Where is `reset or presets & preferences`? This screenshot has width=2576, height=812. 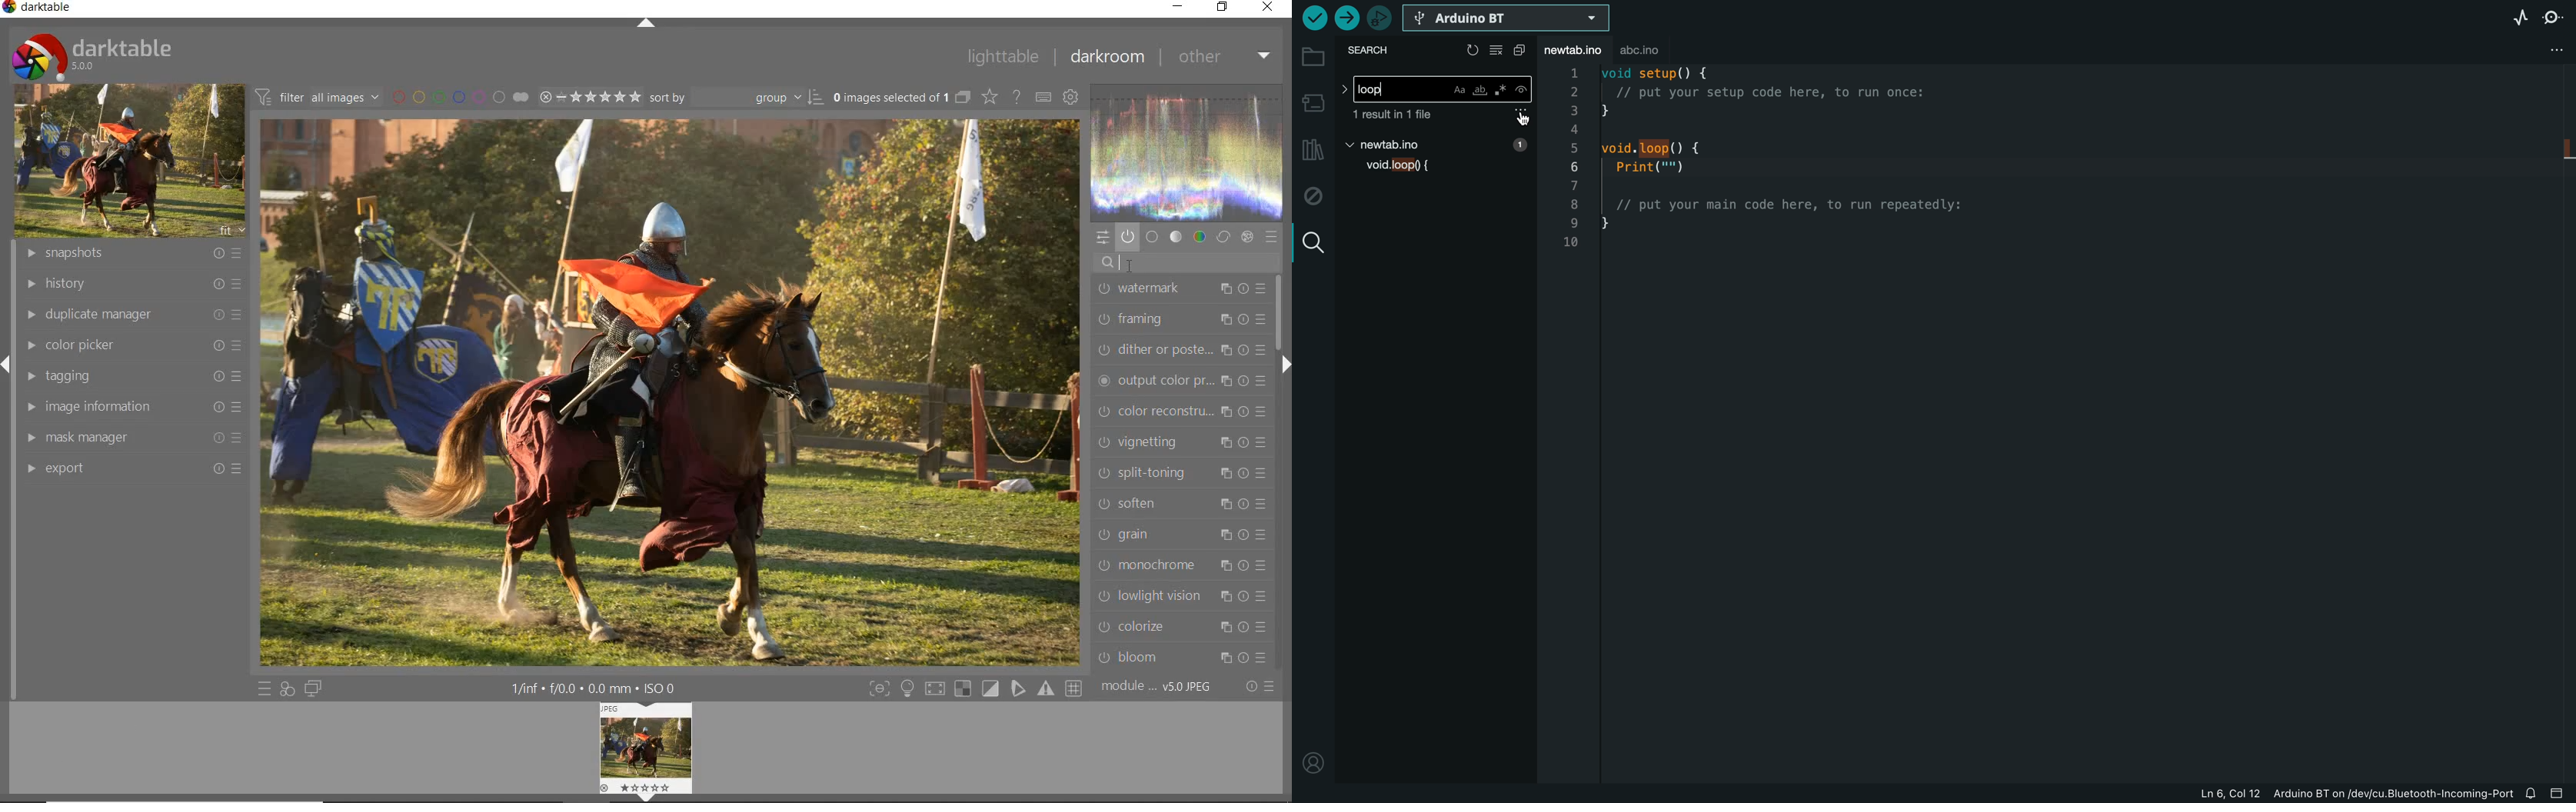 reset or presets & preferences is located at coordinates (1260, 688).